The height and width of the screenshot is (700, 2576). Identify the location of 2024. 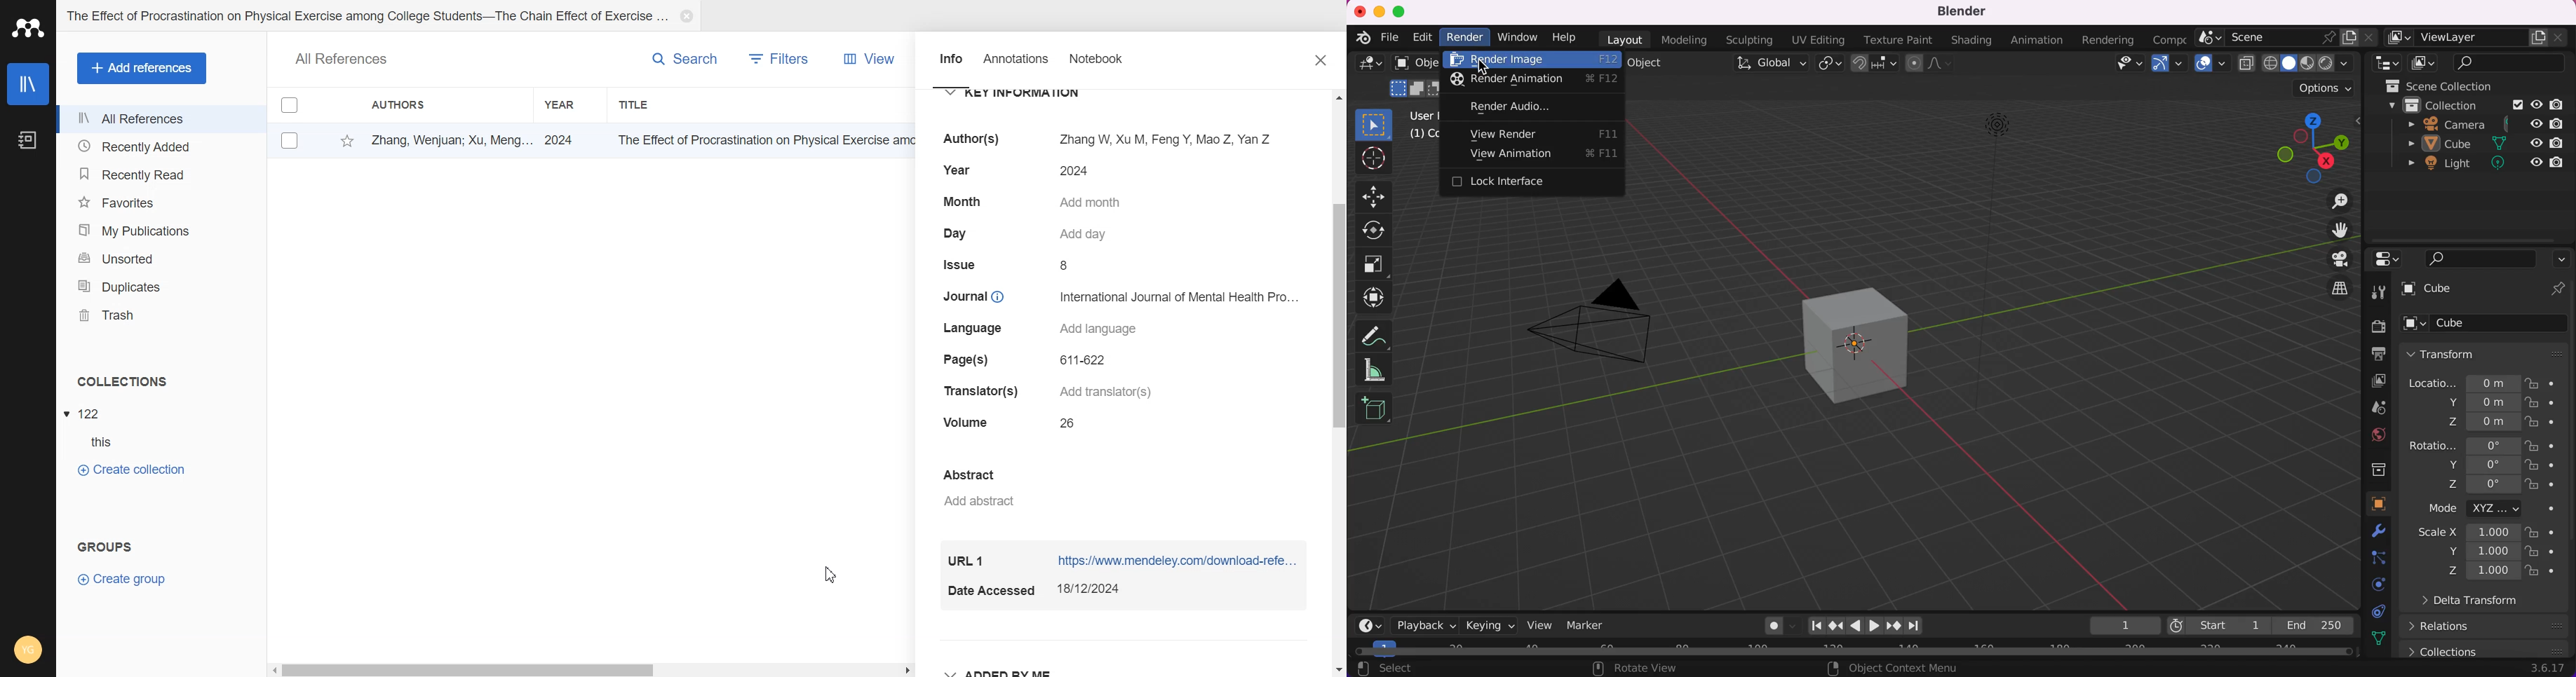
(564, 139).